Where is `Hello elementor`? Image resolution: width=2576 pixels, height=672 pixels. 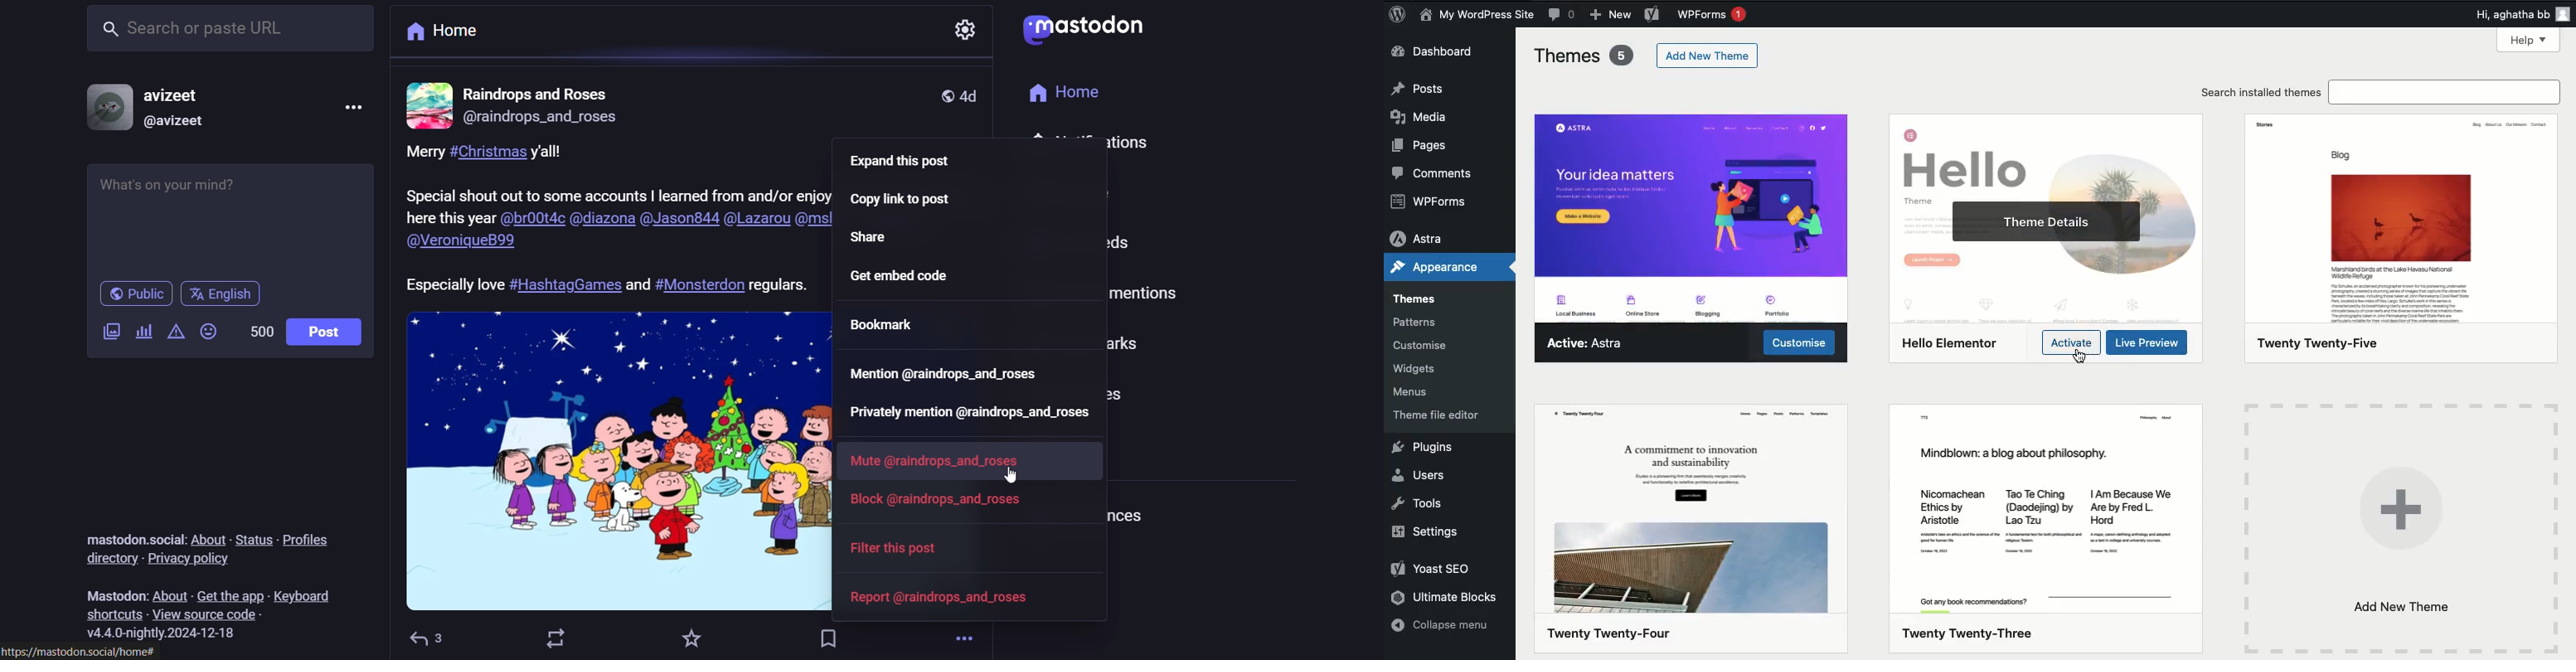
Hello elementor is located at coordinates (1952, 343).